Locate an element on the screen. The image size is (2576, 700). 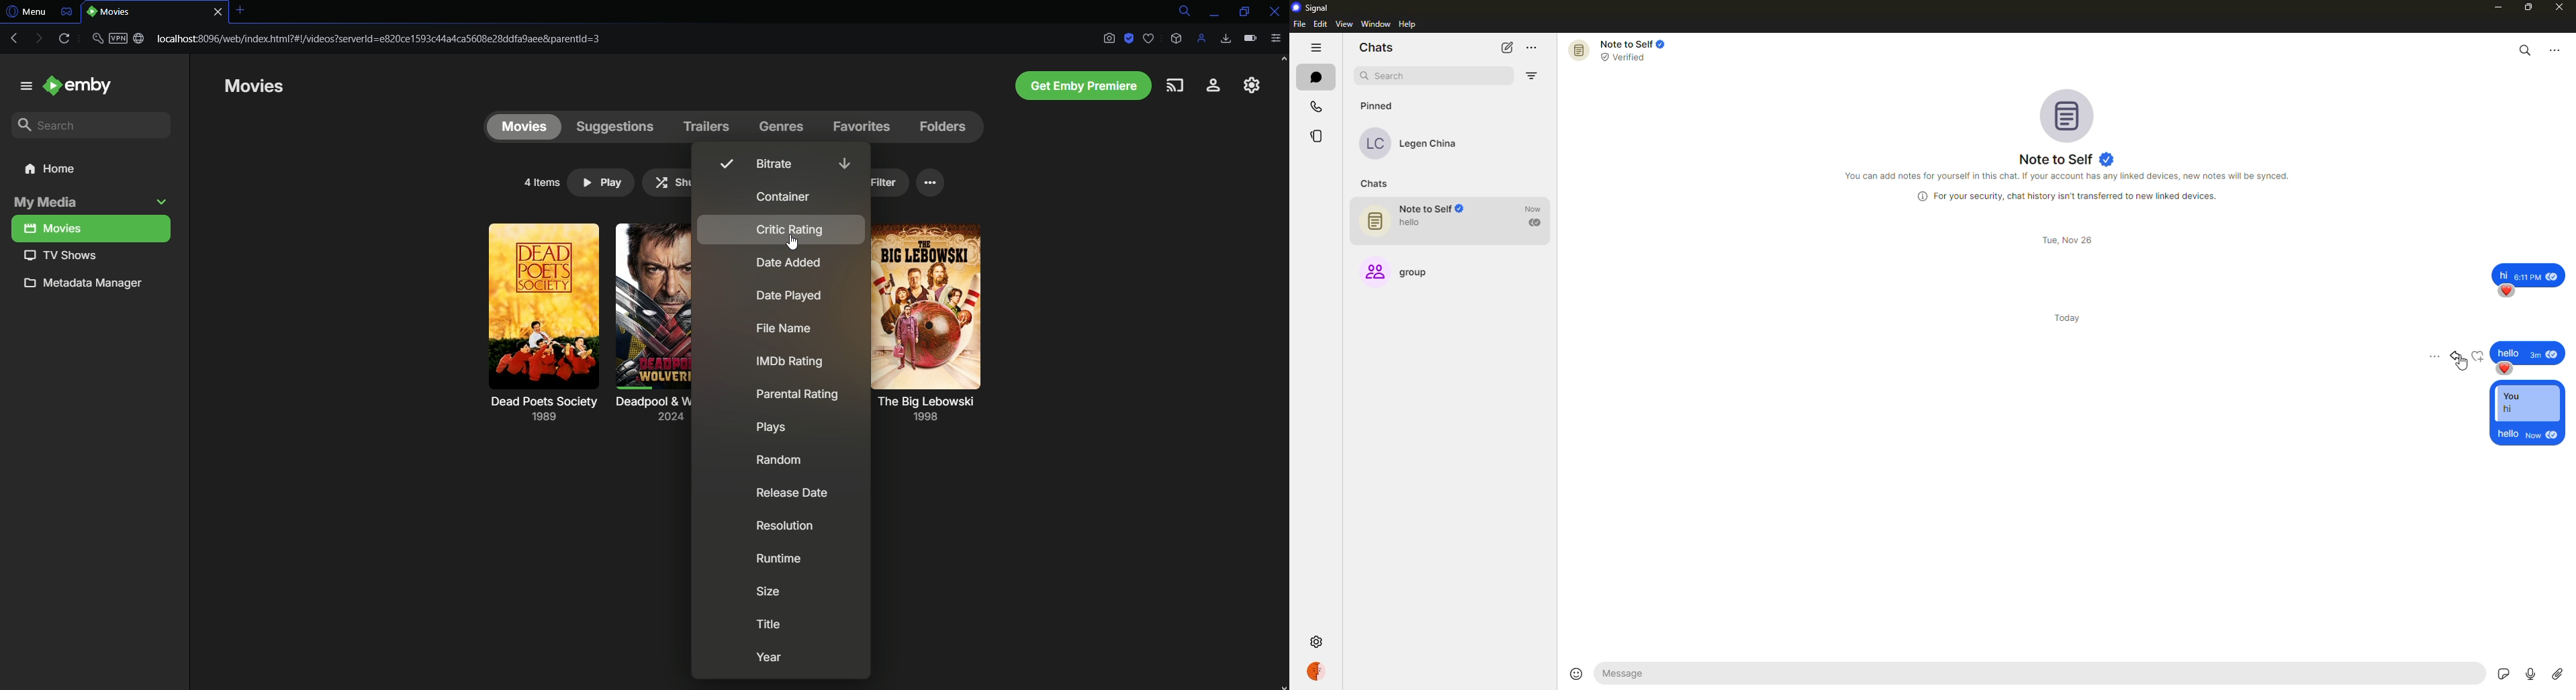
Dead Poets Society is located at coordinates (541, 413).